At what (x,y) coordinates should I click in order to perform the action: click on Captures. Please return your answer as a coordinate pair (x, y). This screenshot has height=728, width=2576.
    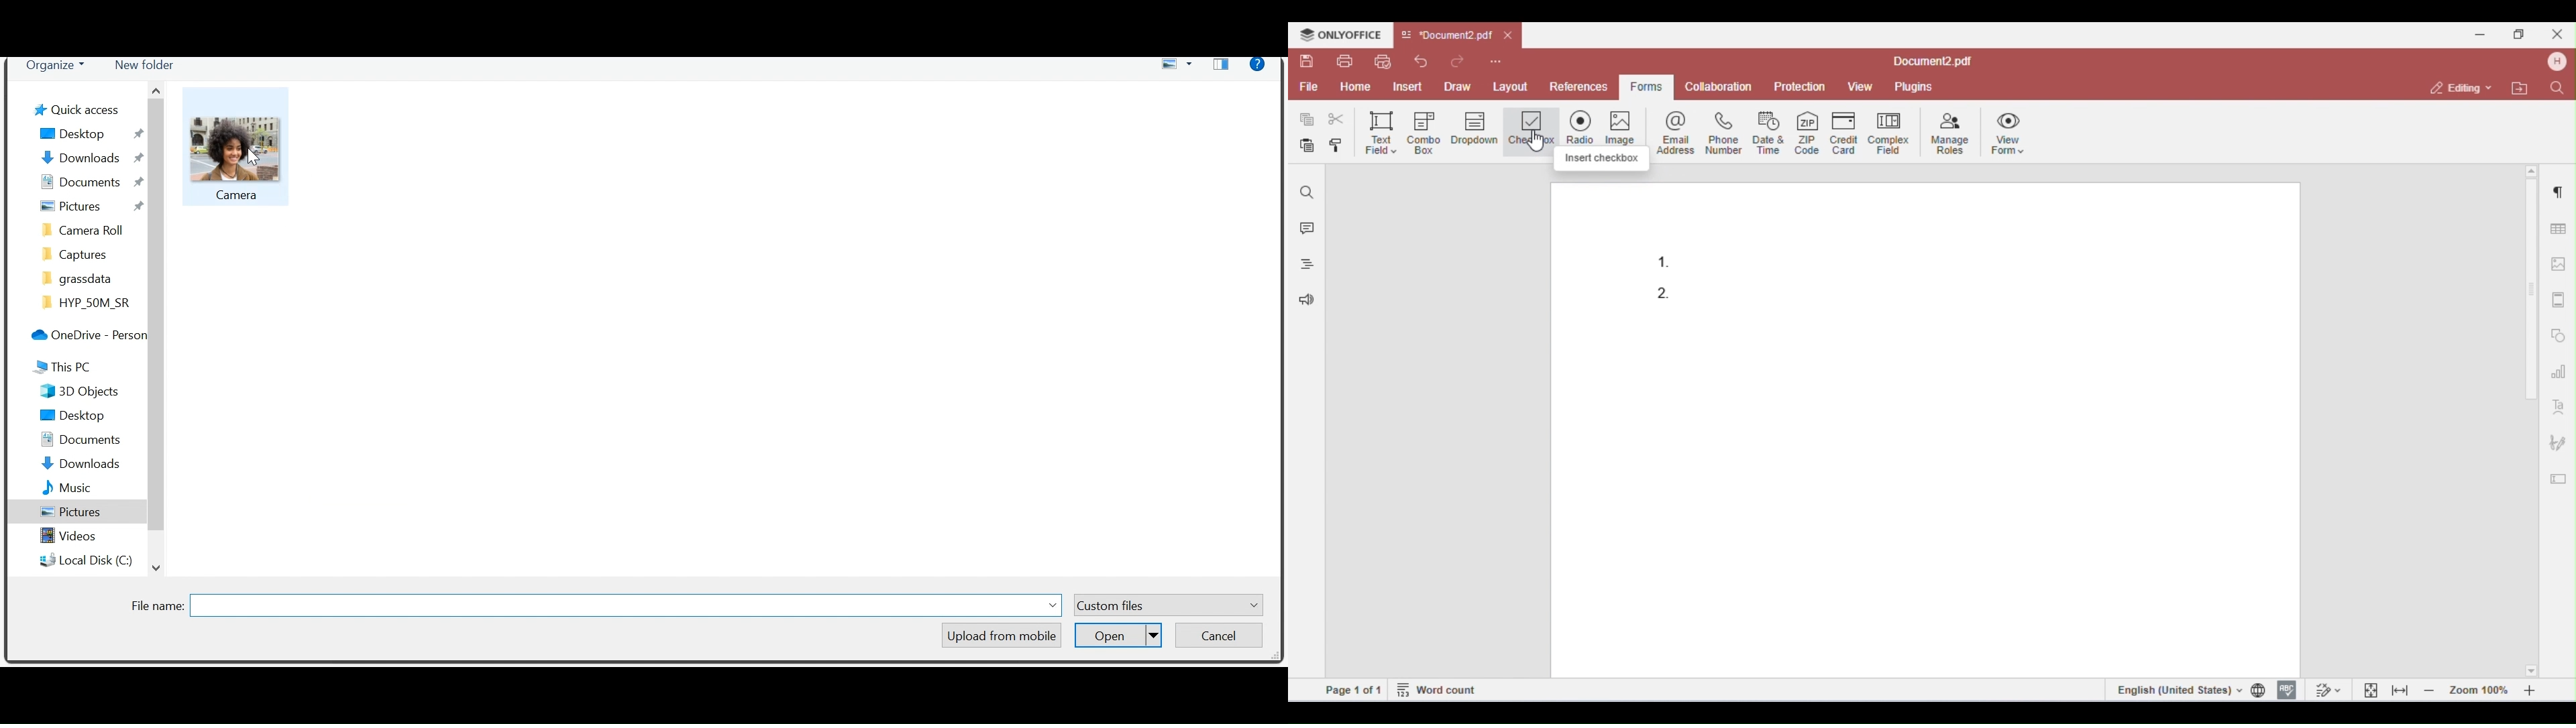
    Looking at the image, I should click on (75, 253).